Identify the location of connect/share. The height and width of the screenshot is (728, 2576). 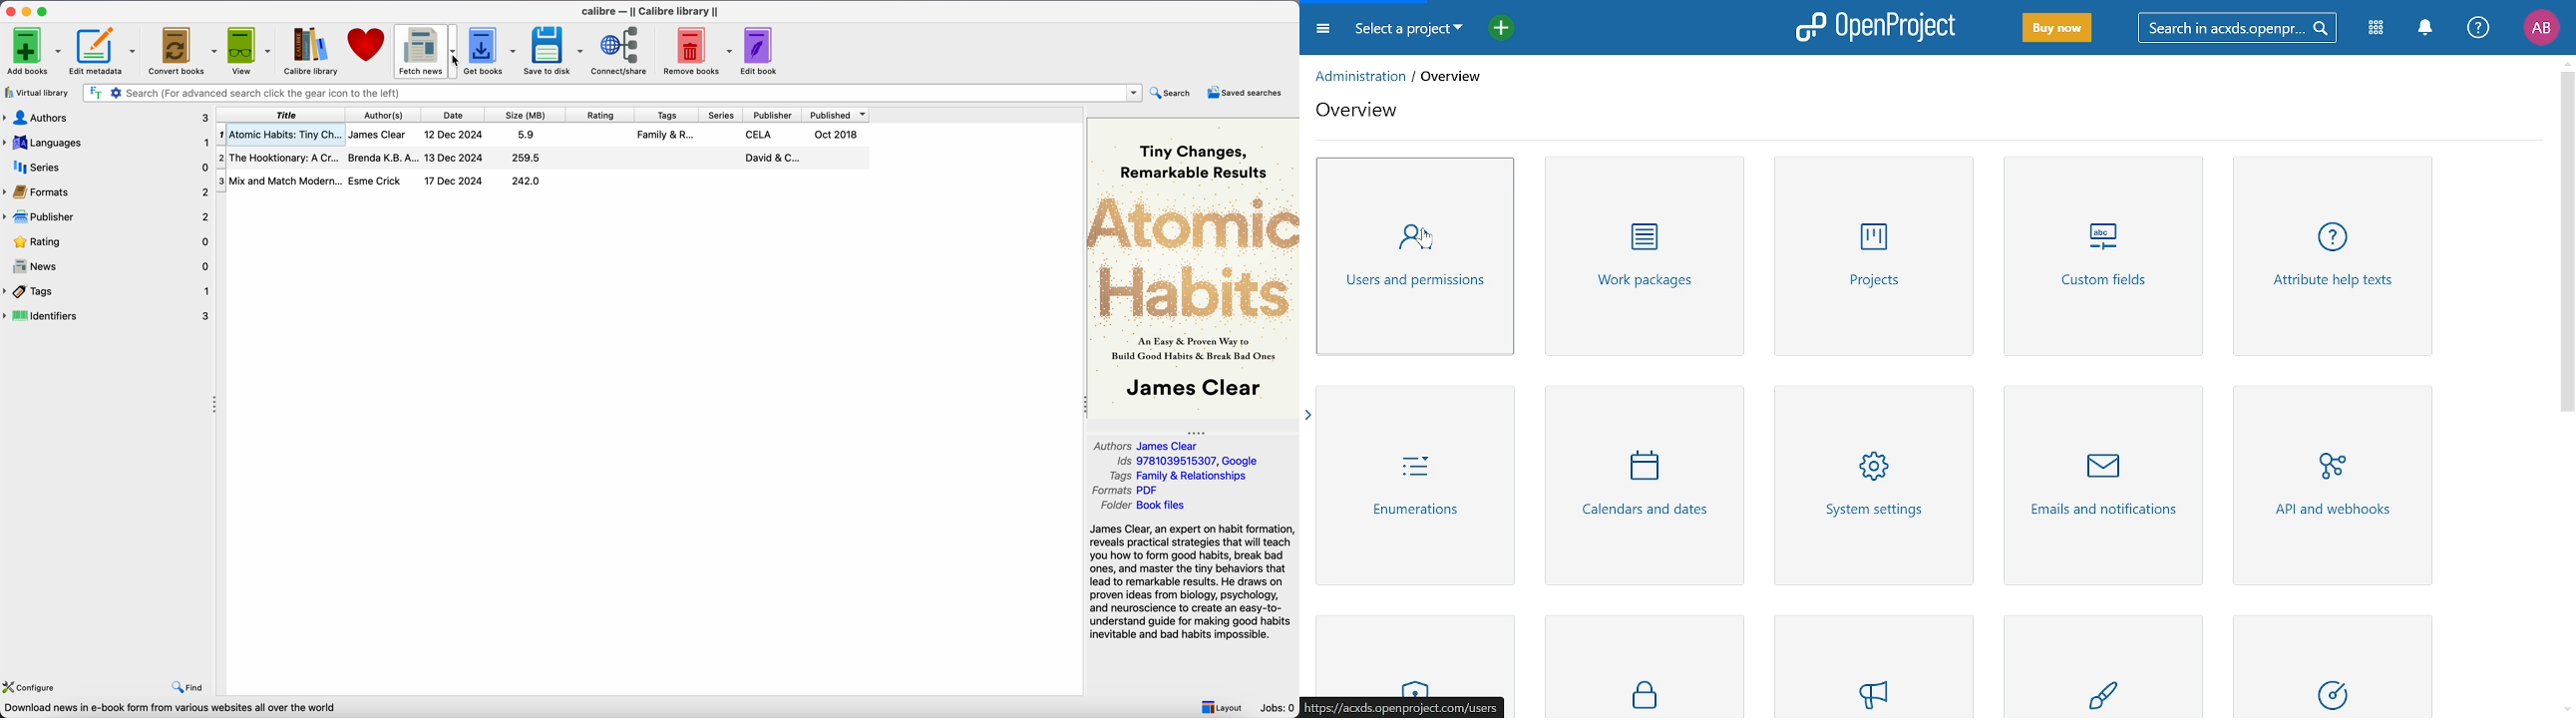
(622, 50).